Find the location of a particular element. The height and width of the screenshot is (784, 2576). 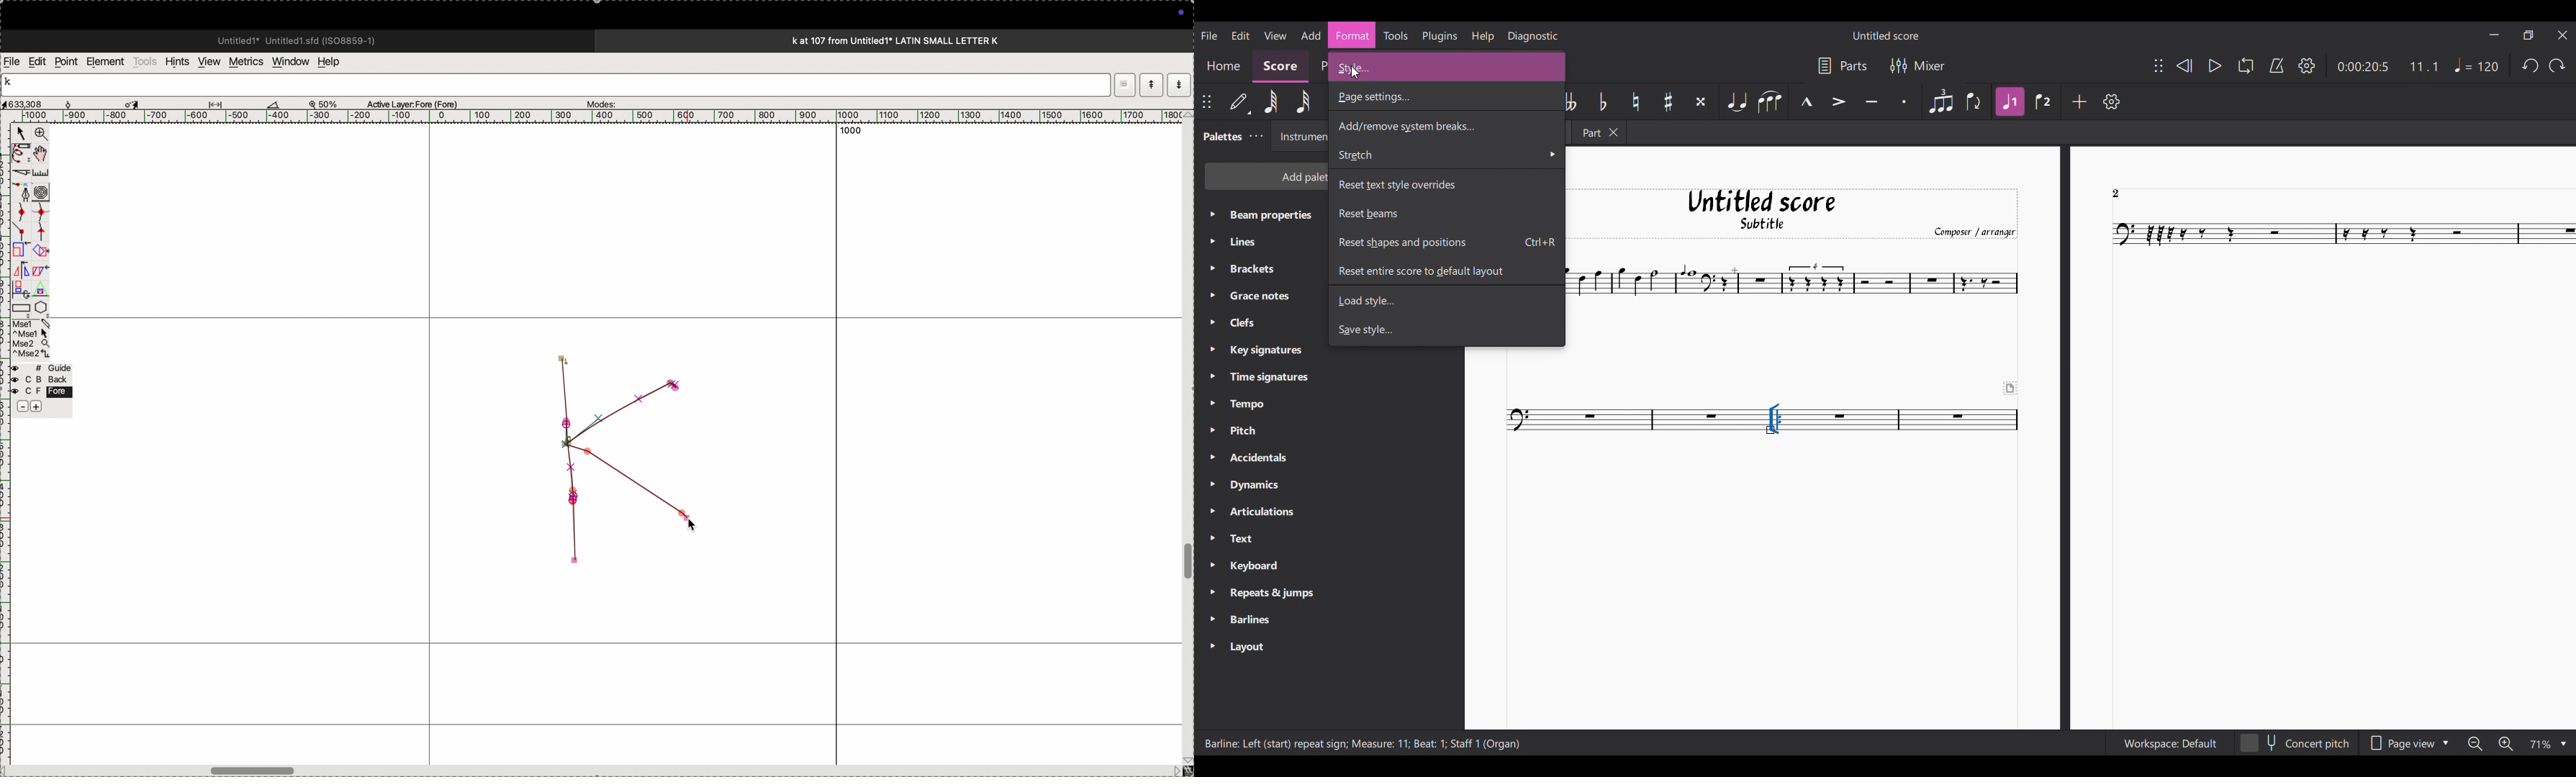

Rewind is located at coordinates (2184, 65).